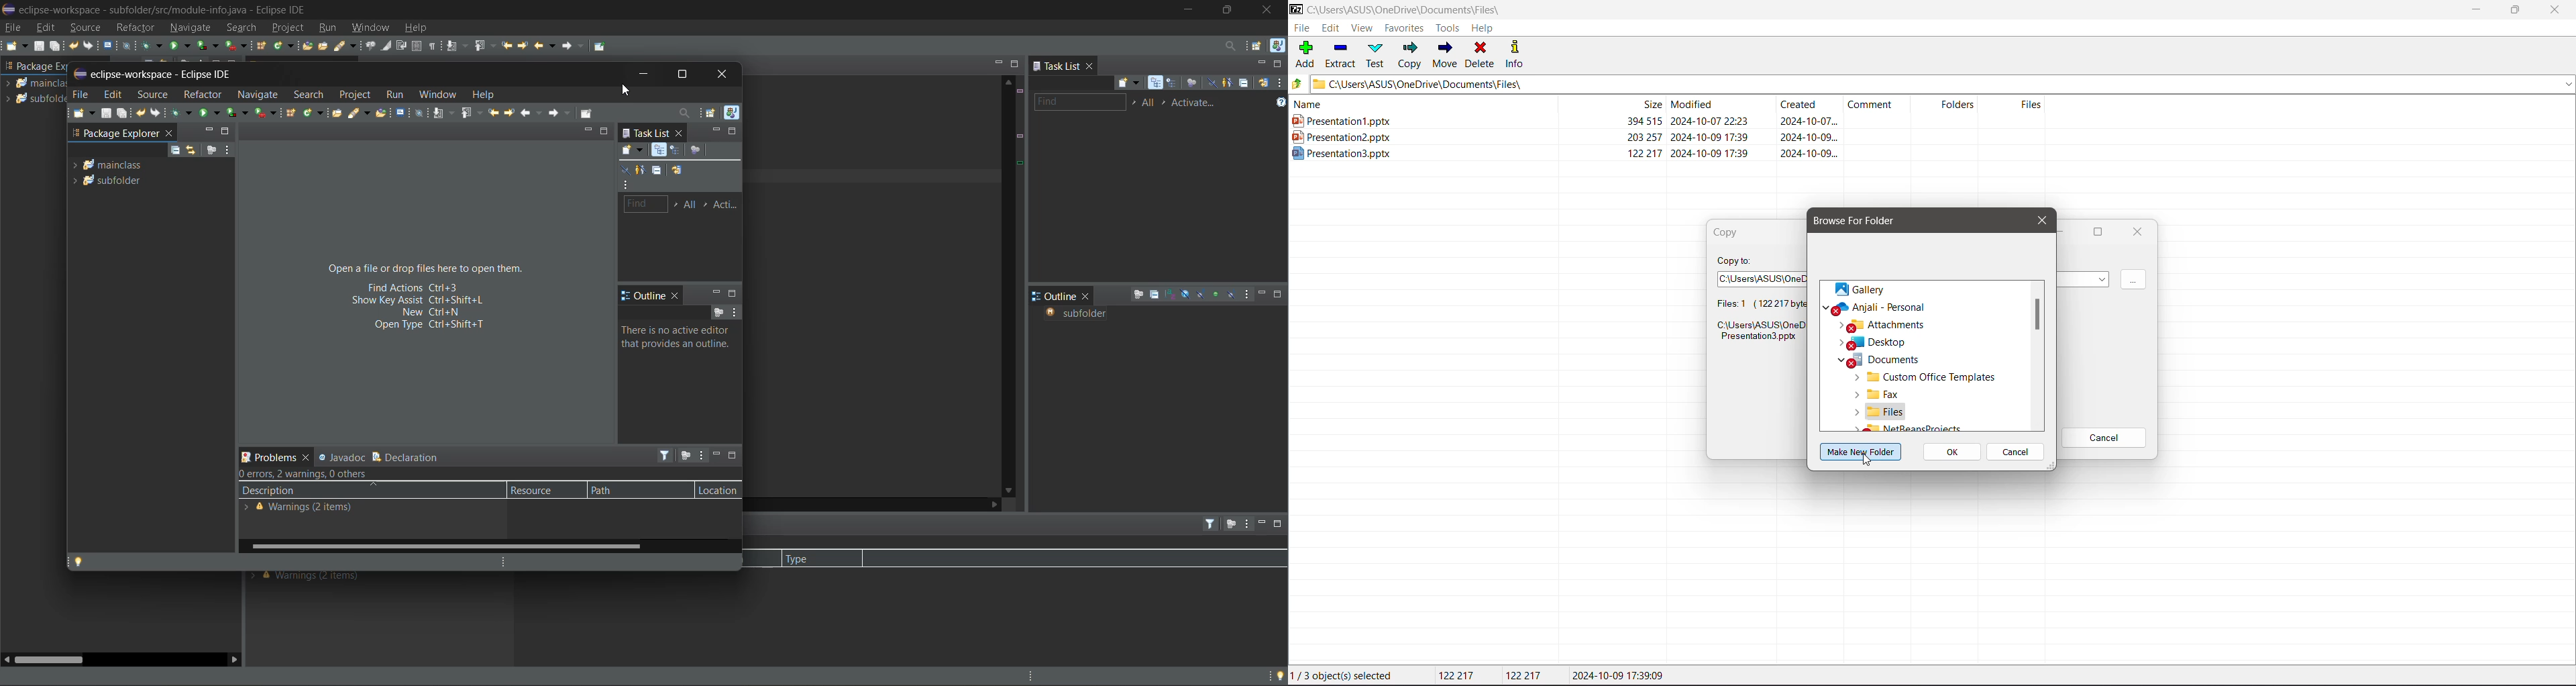 This screenshot has width=2576, height=700. What do you see at coordinates (1188, 11) in the screenshot?
I see `minimize` at bounding box center [1188, 11].